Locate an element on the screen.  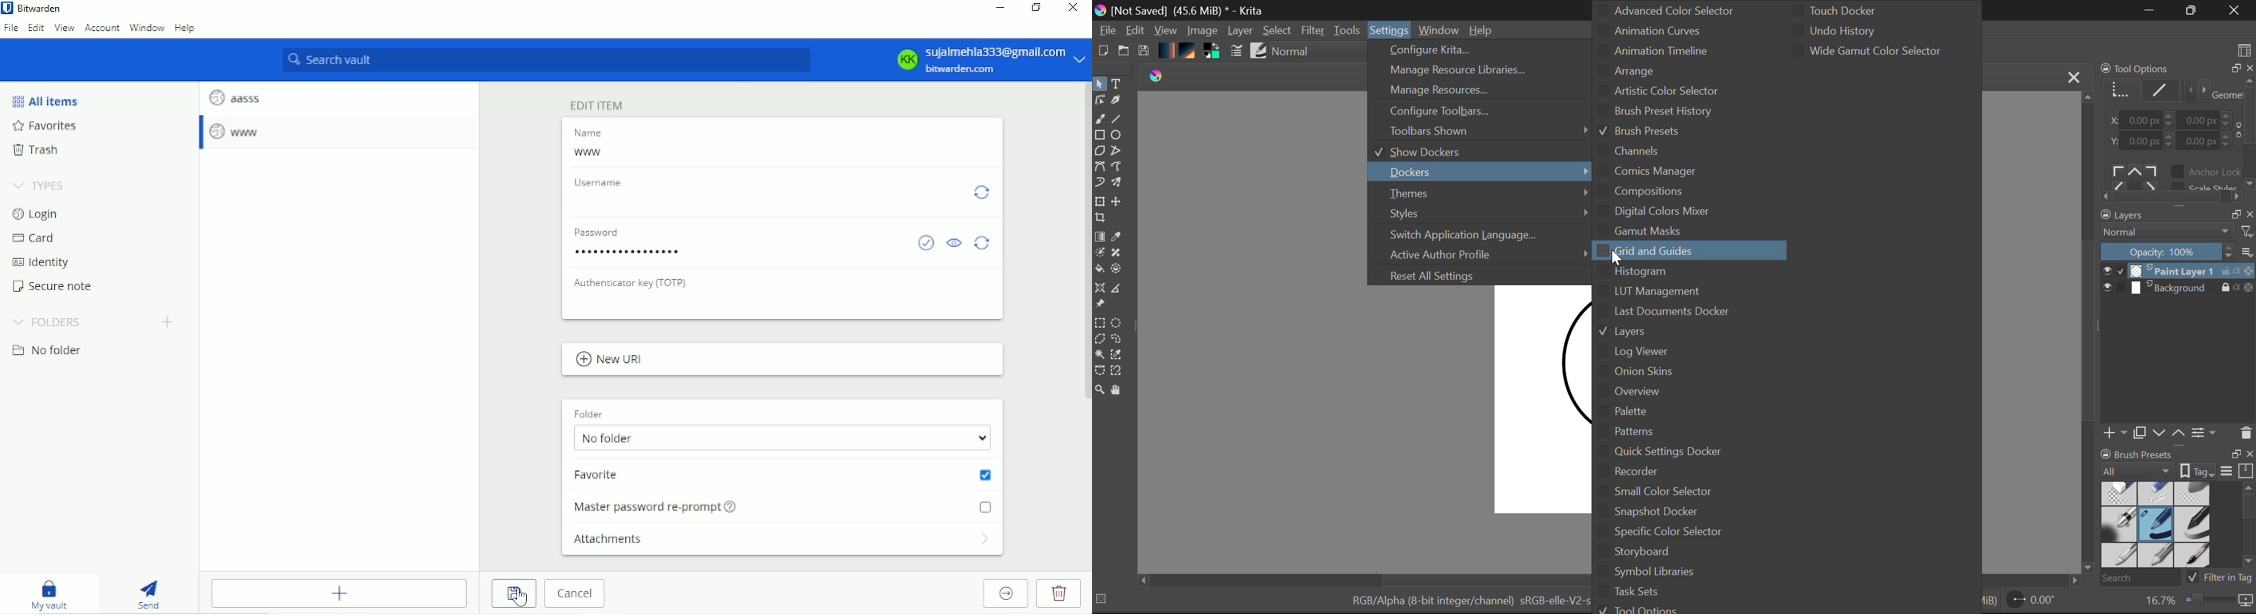
Brush Presets is located at coordinates (1639, 133).